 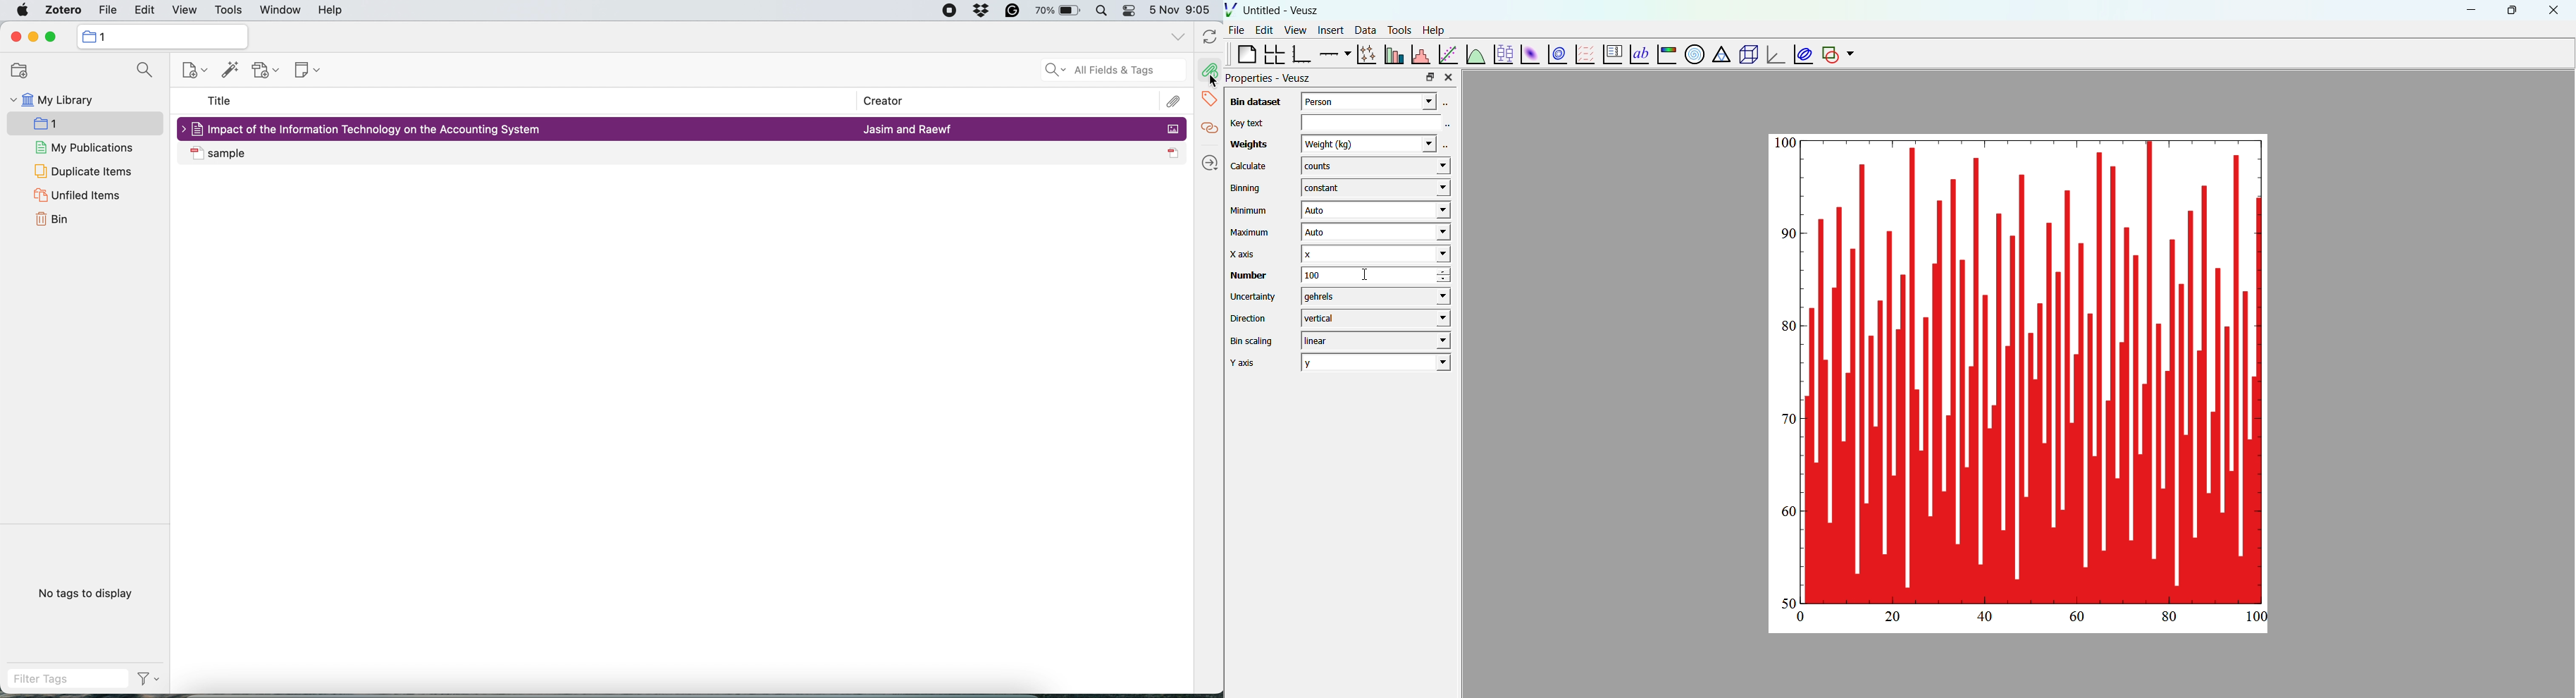 What do you see at coordinates (2554, 11) in the screenshot?
I see `close` at bounding box center [2554, 11].